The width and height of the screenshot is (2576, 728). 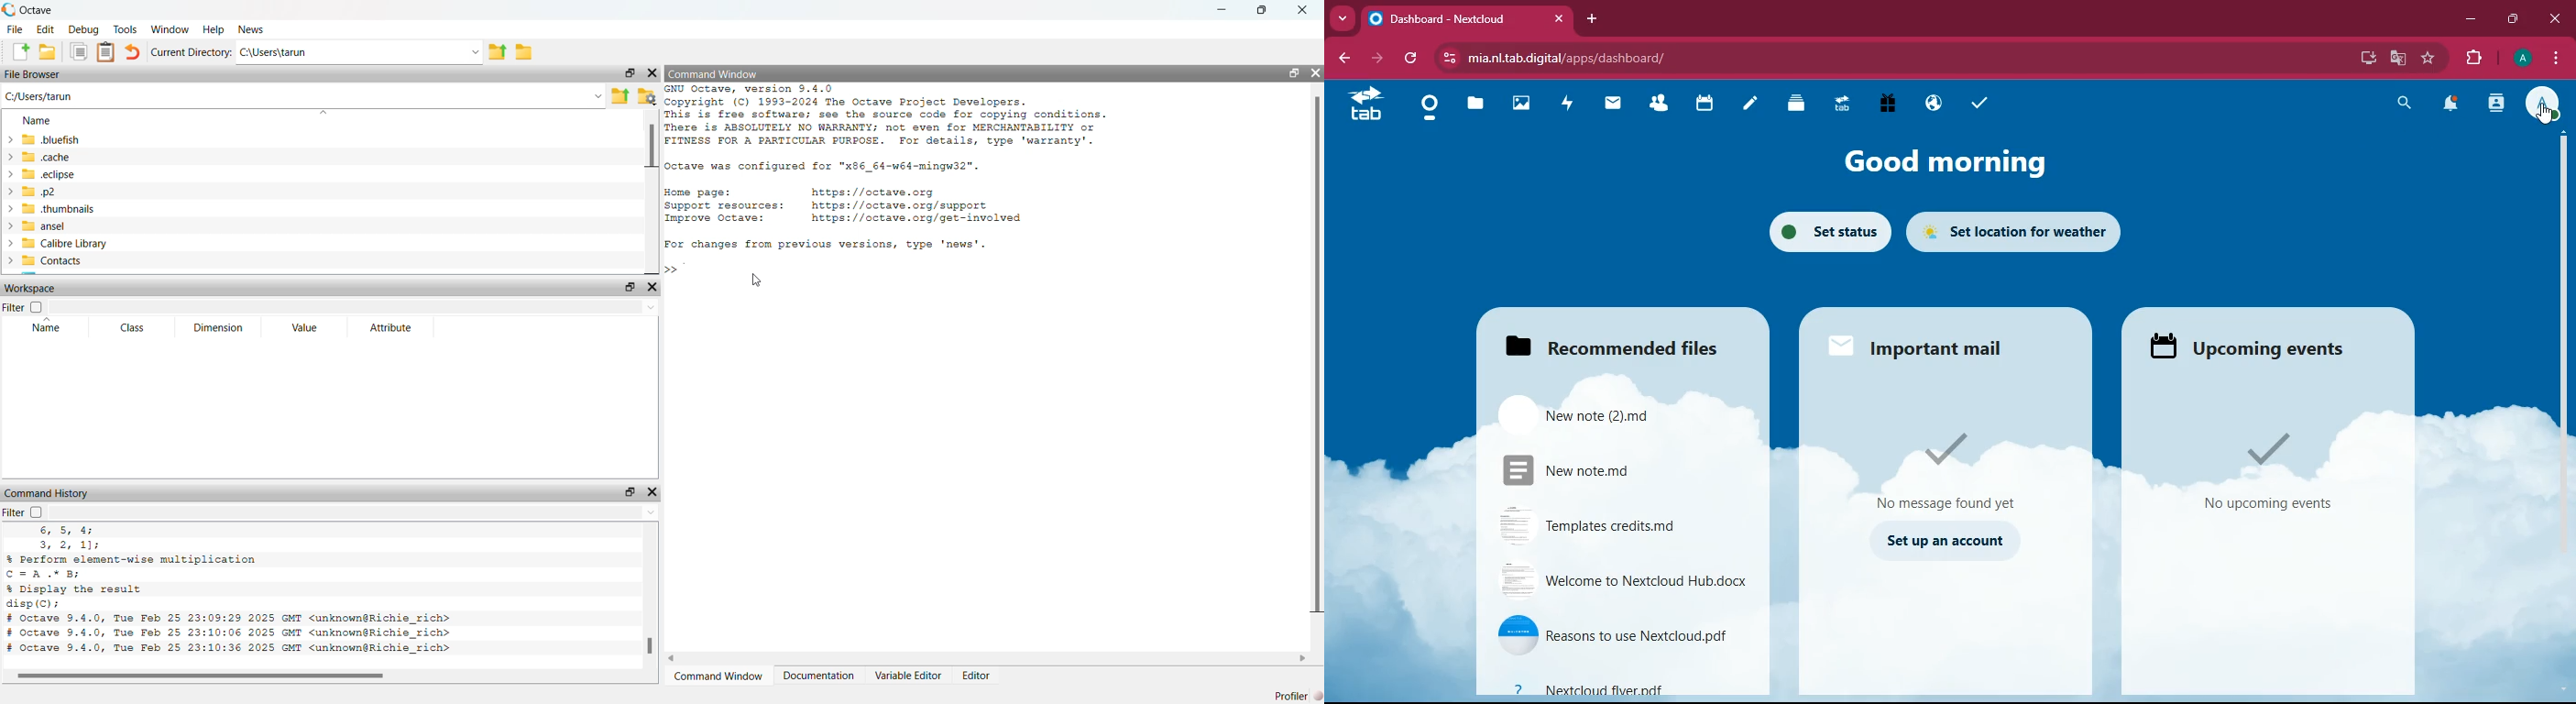 What do you see at coordinates (2561, 296) in the screenshot?
I see `scroll bar` at bounding box center [2561, 296].